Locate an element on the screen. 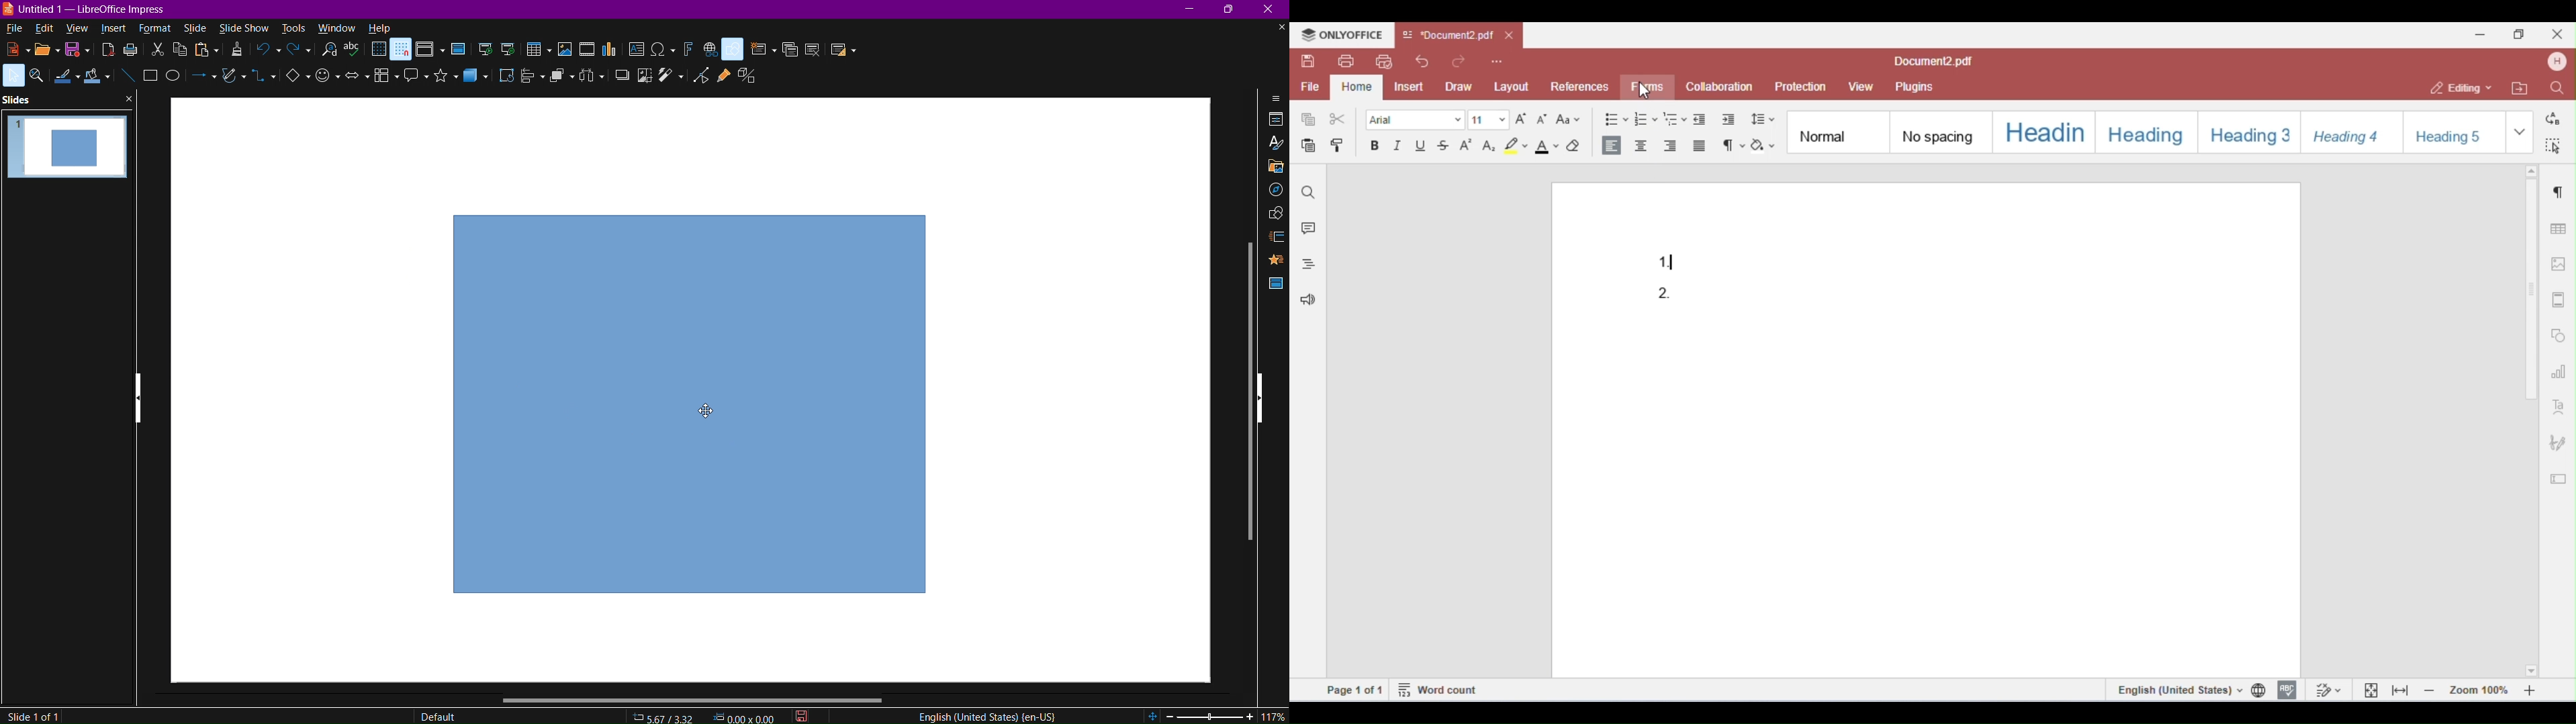 The image size is (2576, 728). Duplicate Slide is located at coordinates (789, 50).